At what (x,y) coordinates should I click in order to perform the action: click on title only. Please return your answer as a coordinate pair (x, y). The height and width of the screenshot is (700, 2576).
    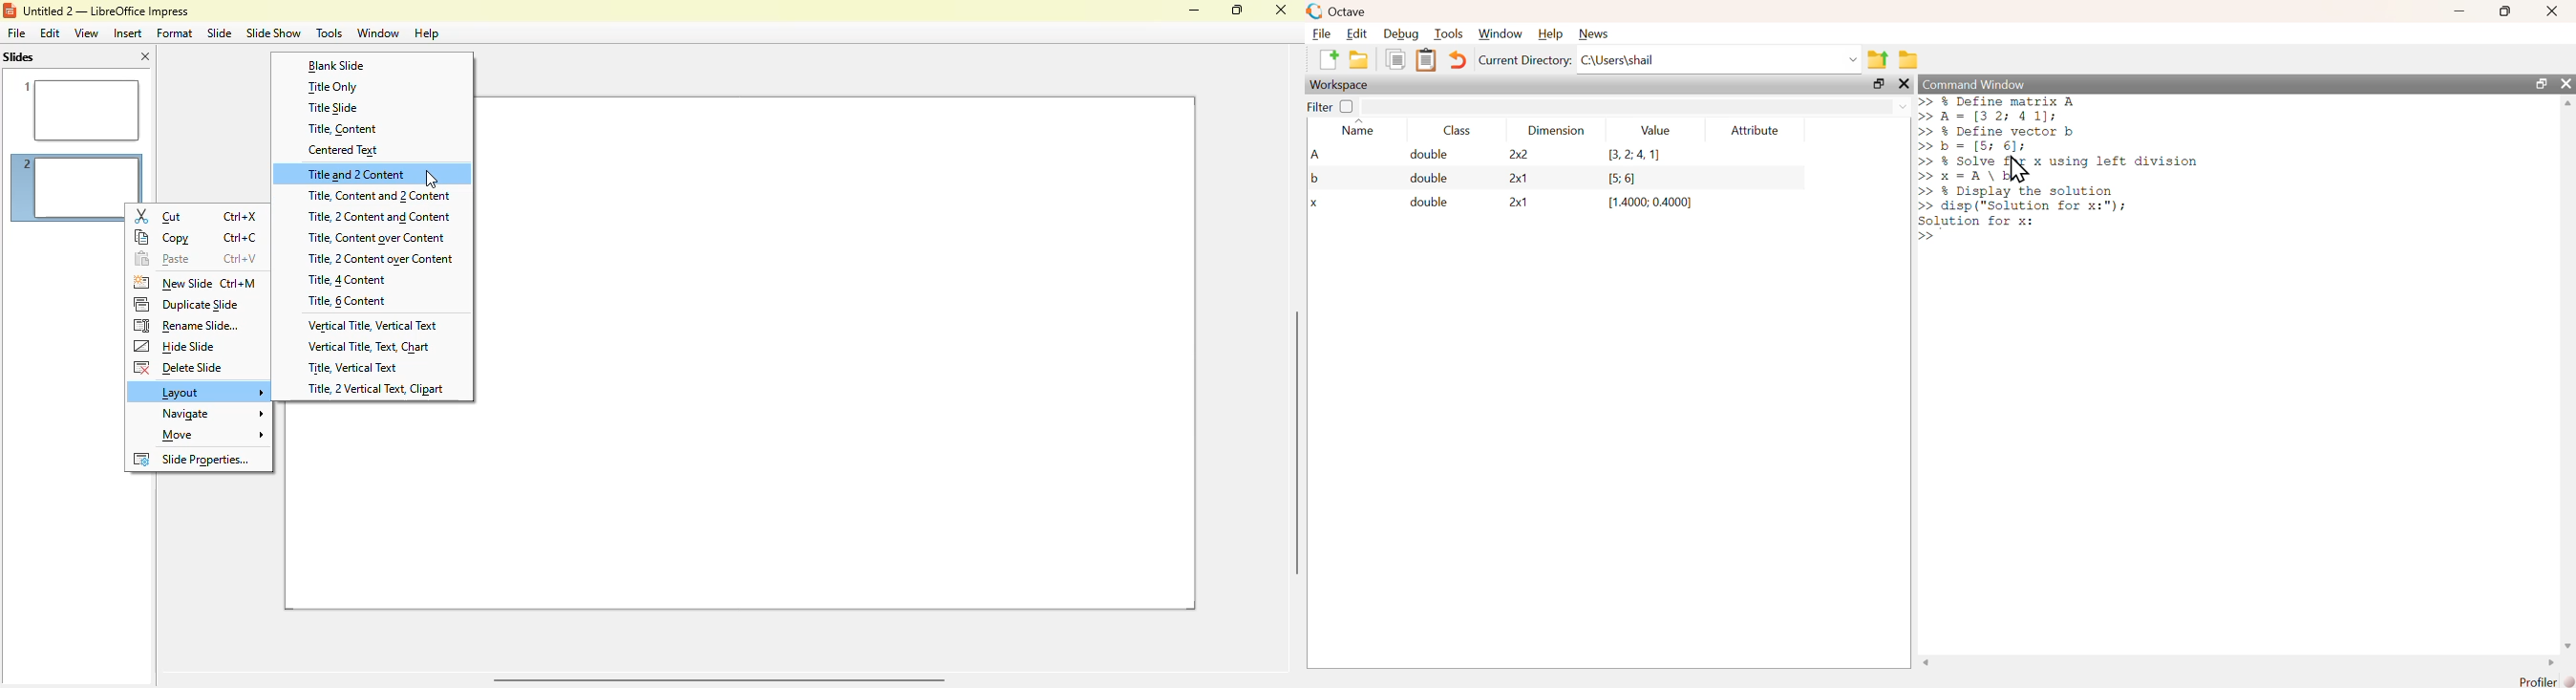
    Looking at the image, I should click on (333, 88).